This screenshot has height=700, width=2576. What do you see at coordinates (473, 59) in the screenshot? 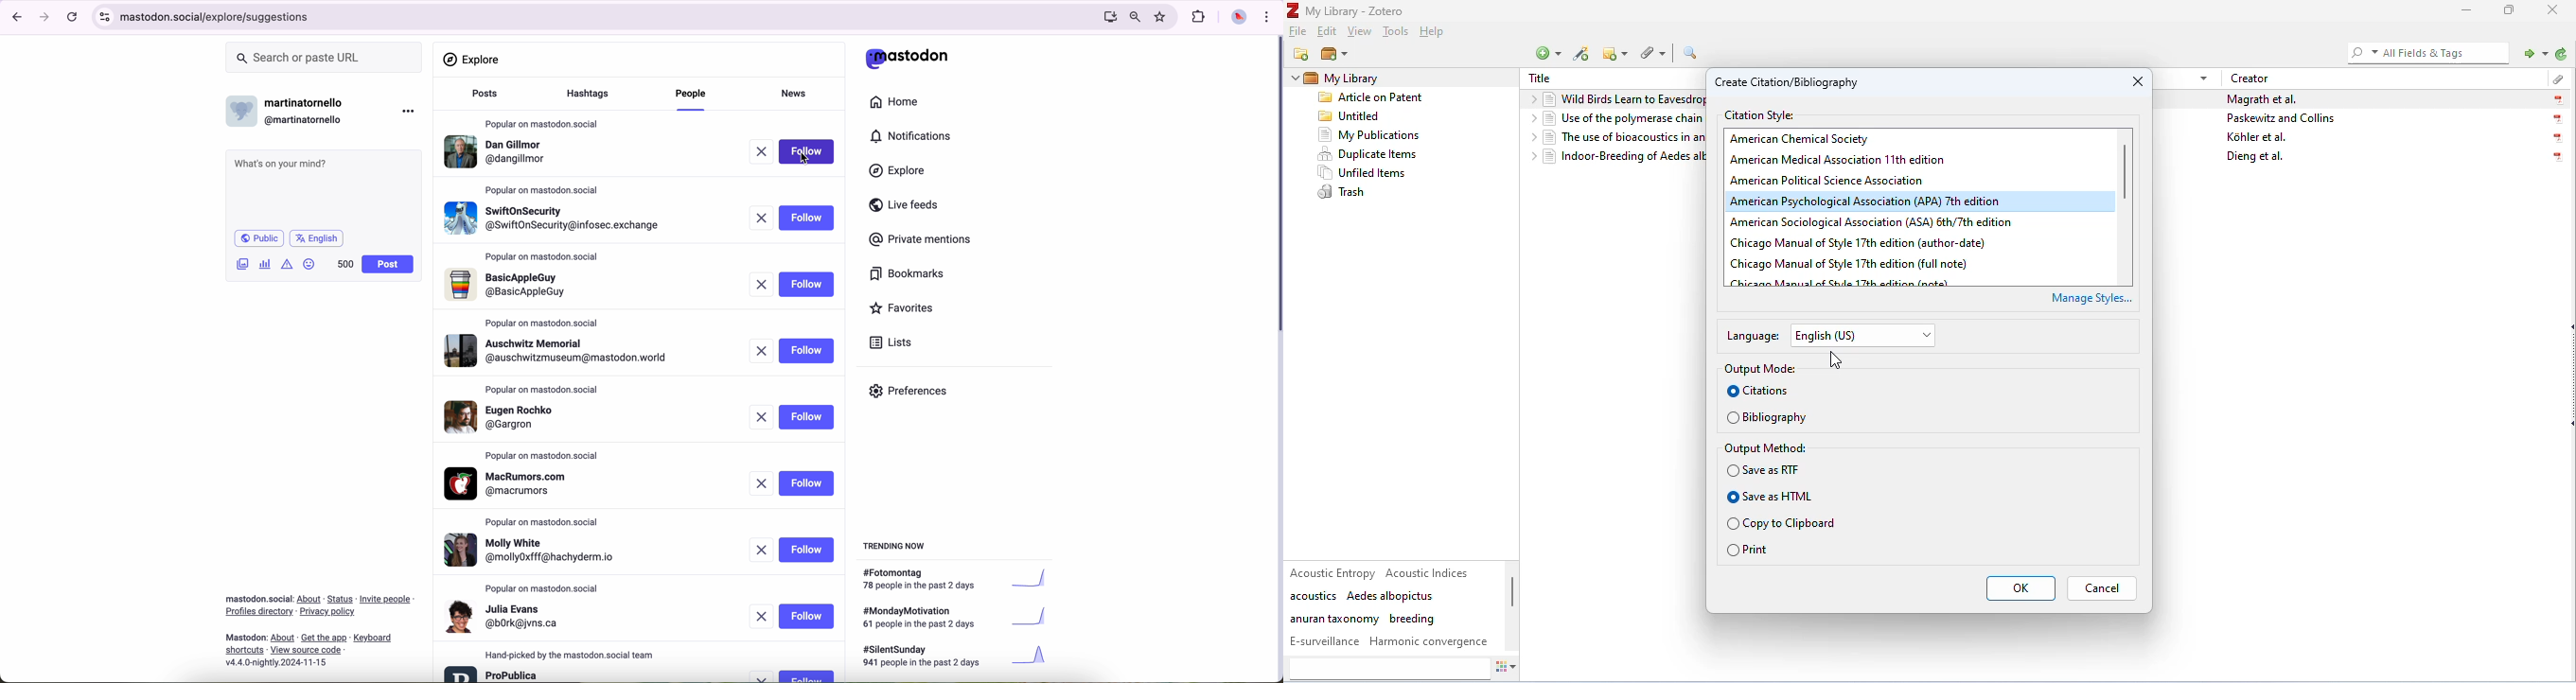
I see `explore section` at bounding box center [473, 59].